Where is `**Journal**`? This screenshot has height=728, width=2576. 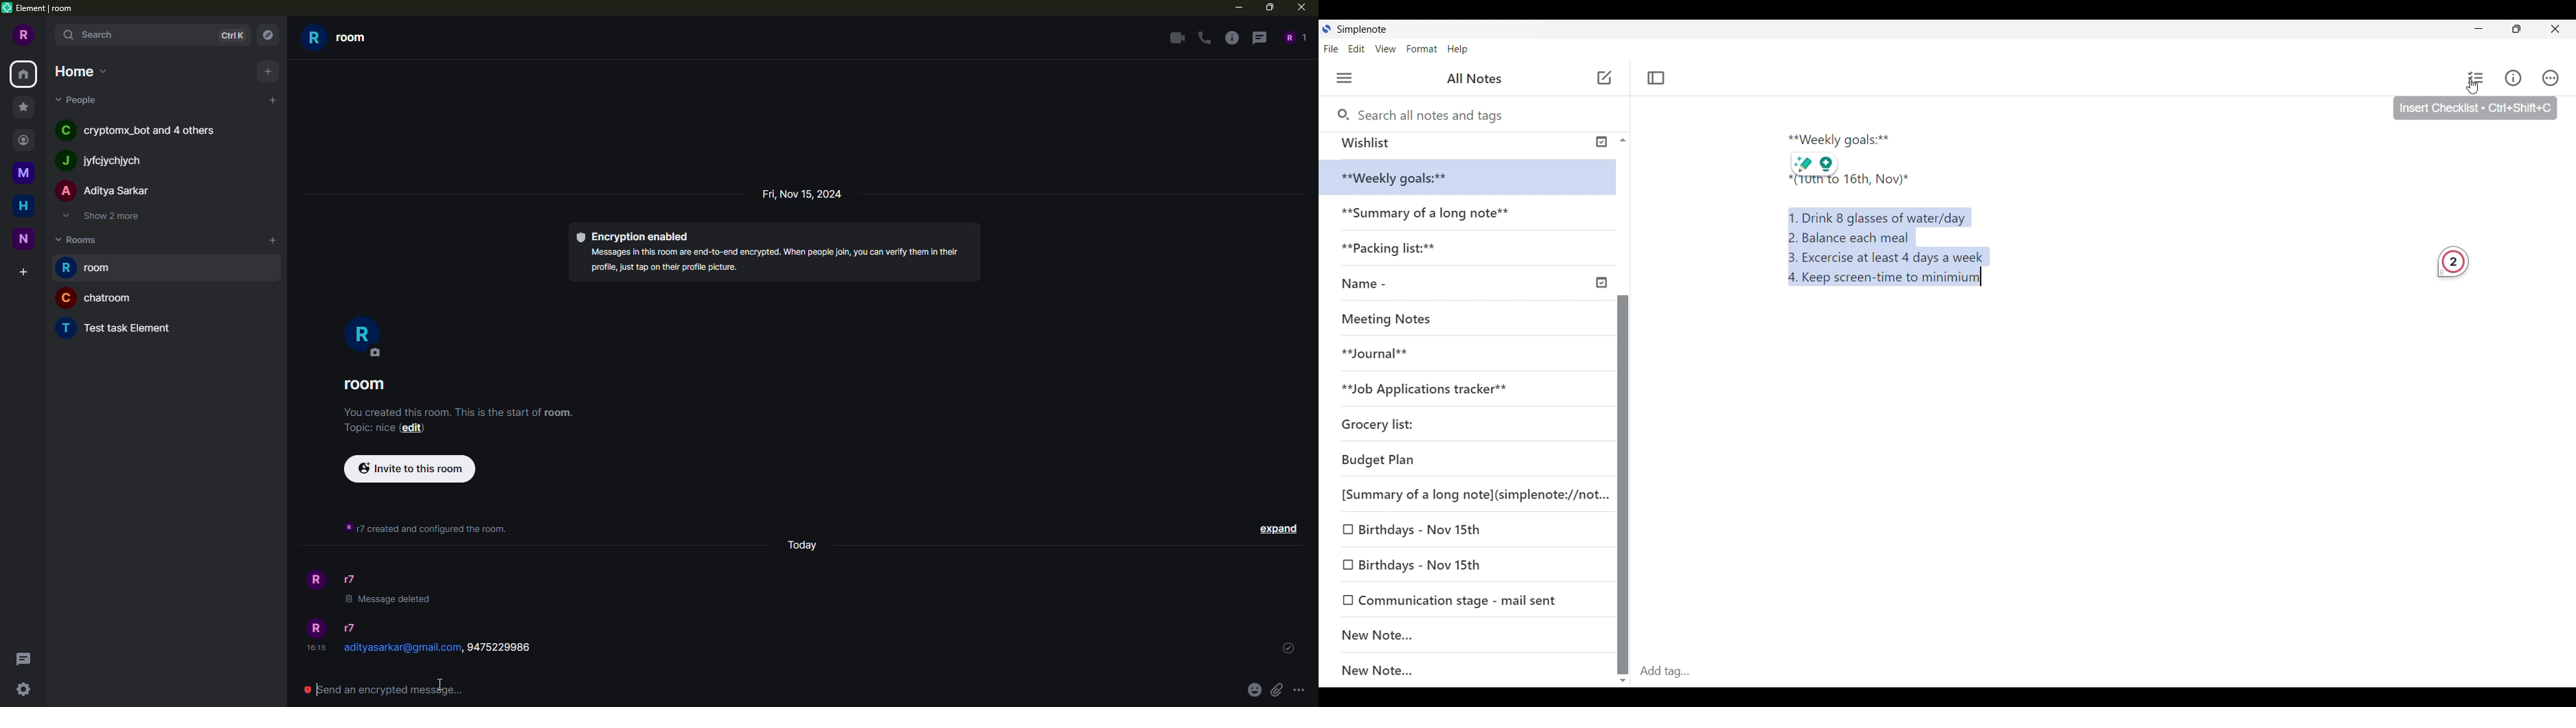
**Journal** is located at coordinates (1381, 352).